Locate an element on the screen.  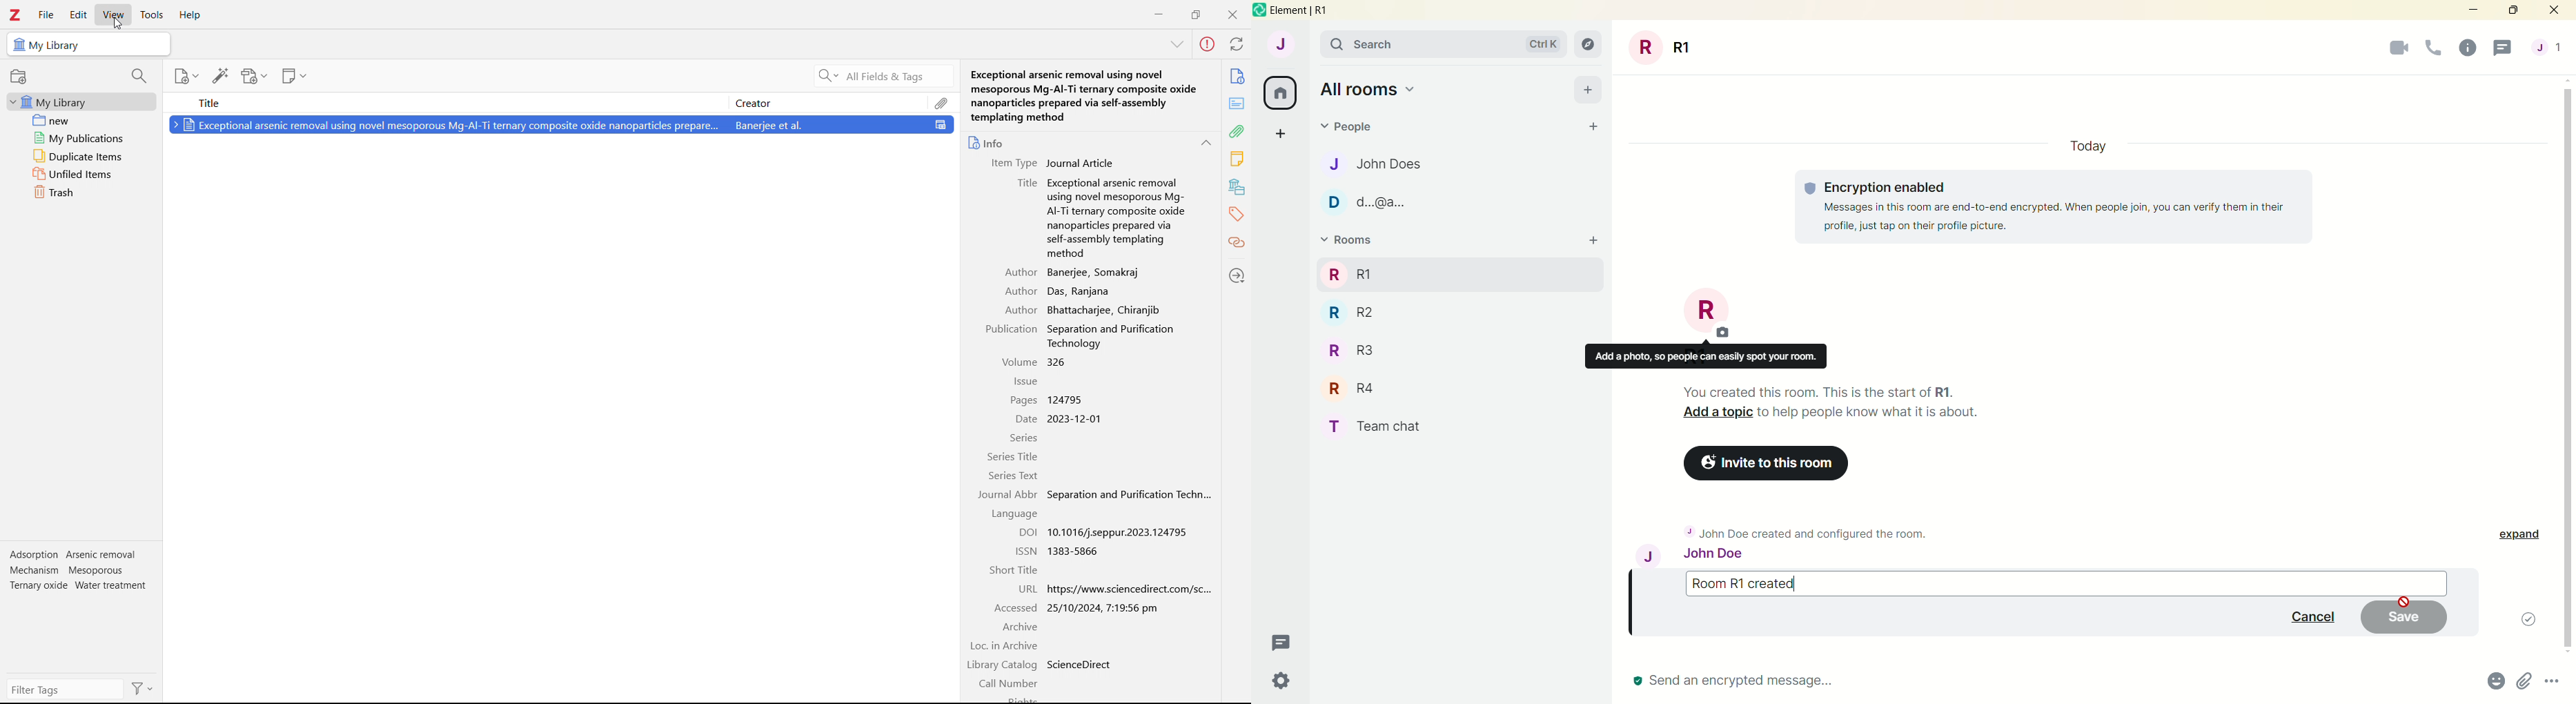
filter collections is located at coordinates (139, 76).